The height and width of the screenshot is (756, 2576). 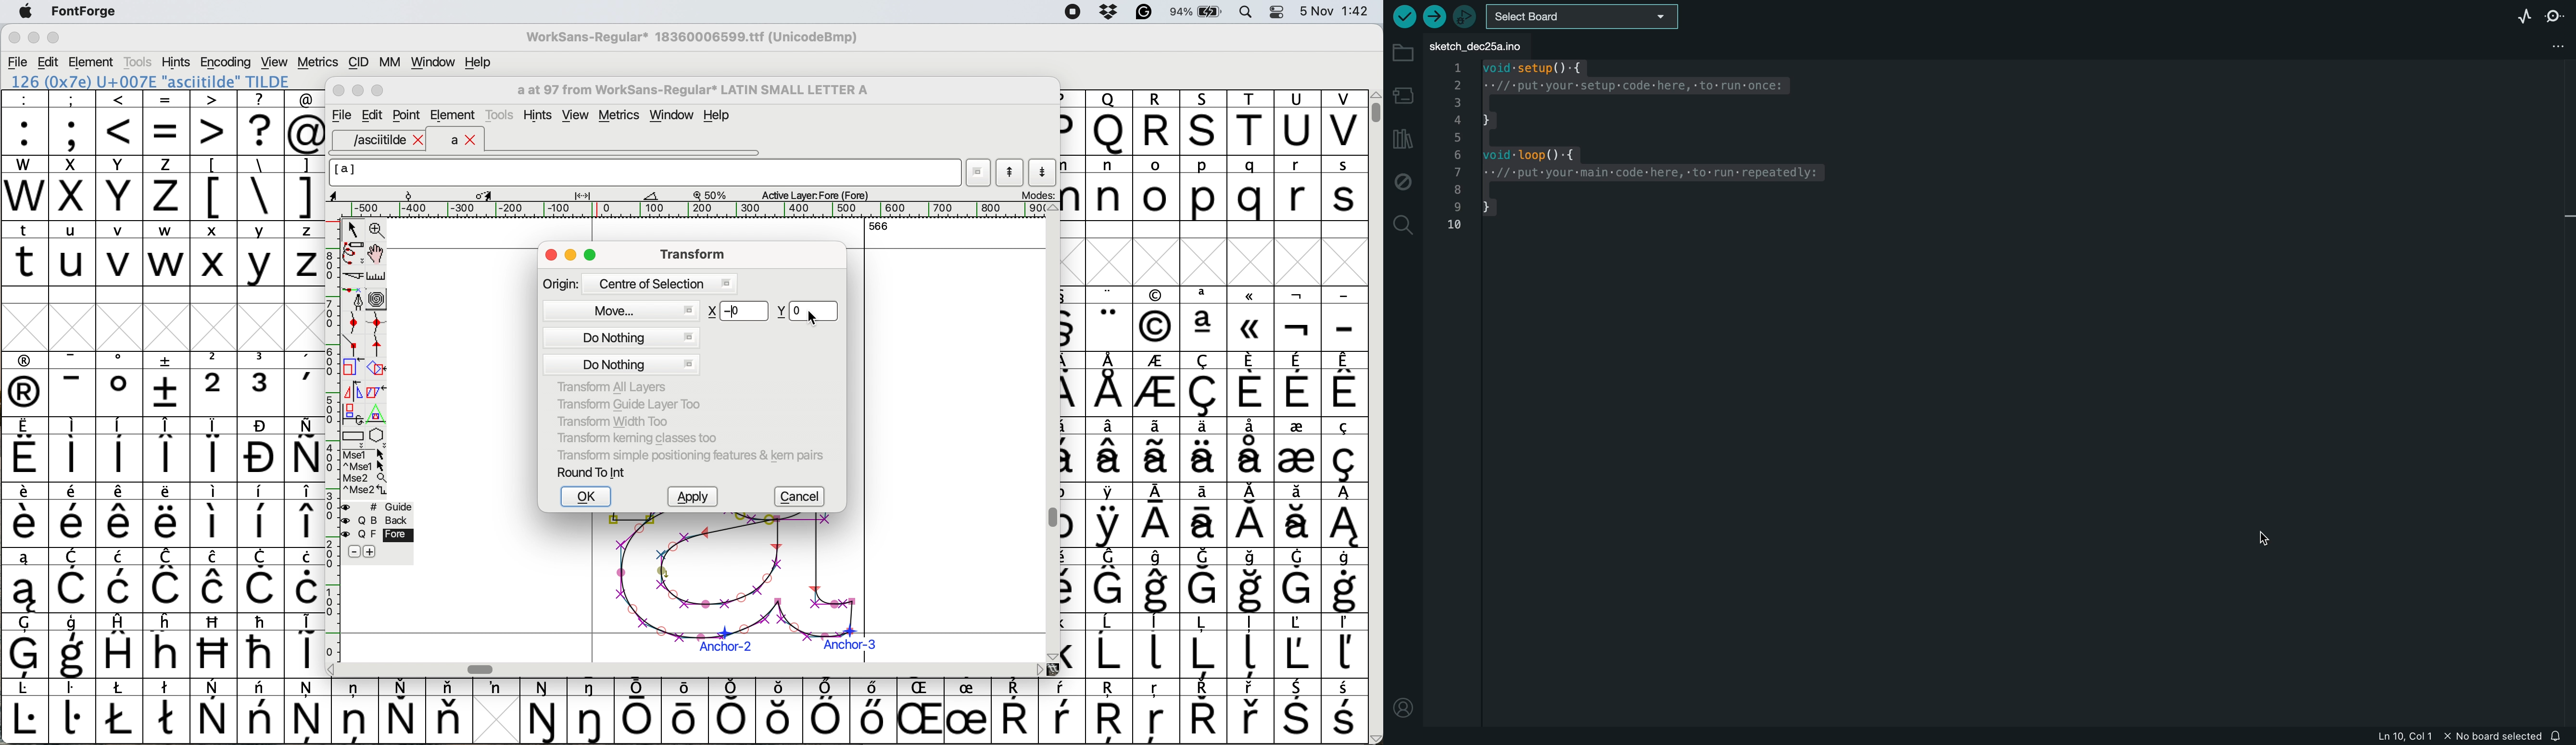 What do you see at coordinates (1345, 320) in the screenshot?
I see `-` at bounding box center [1345, 320].